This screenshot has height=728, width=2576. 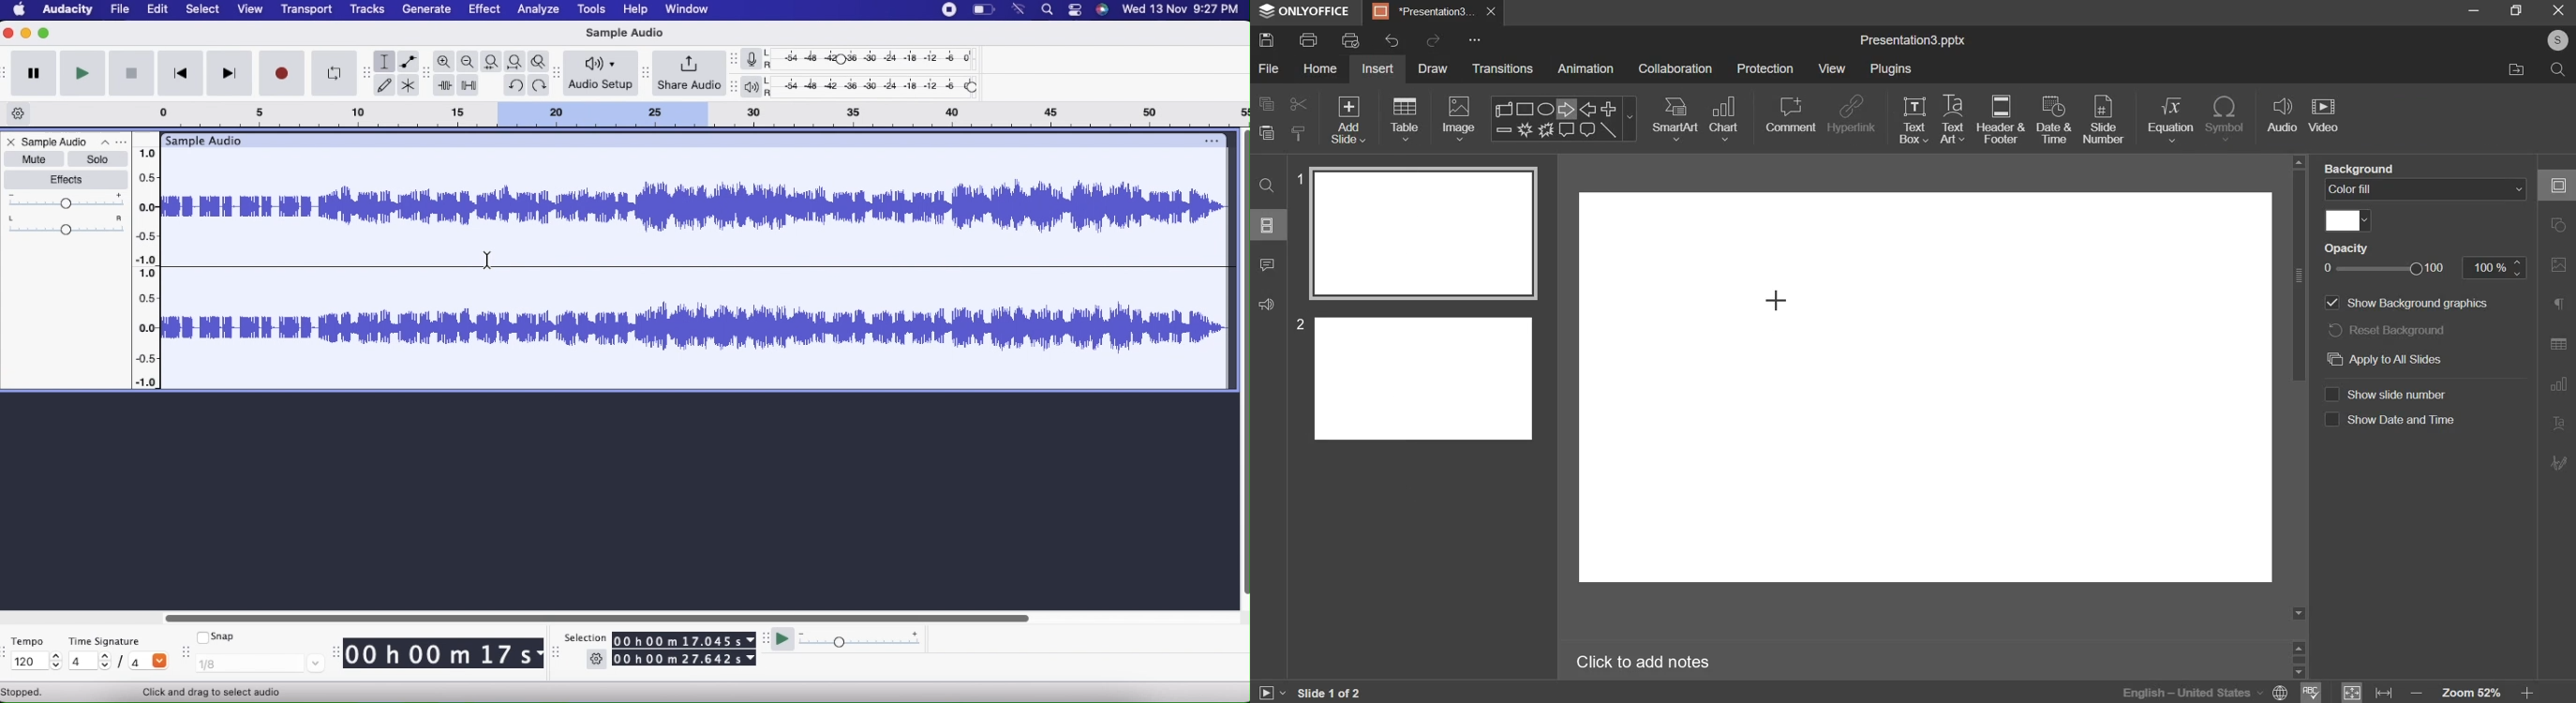 I want to click on transport, so click(x=308, y=10).